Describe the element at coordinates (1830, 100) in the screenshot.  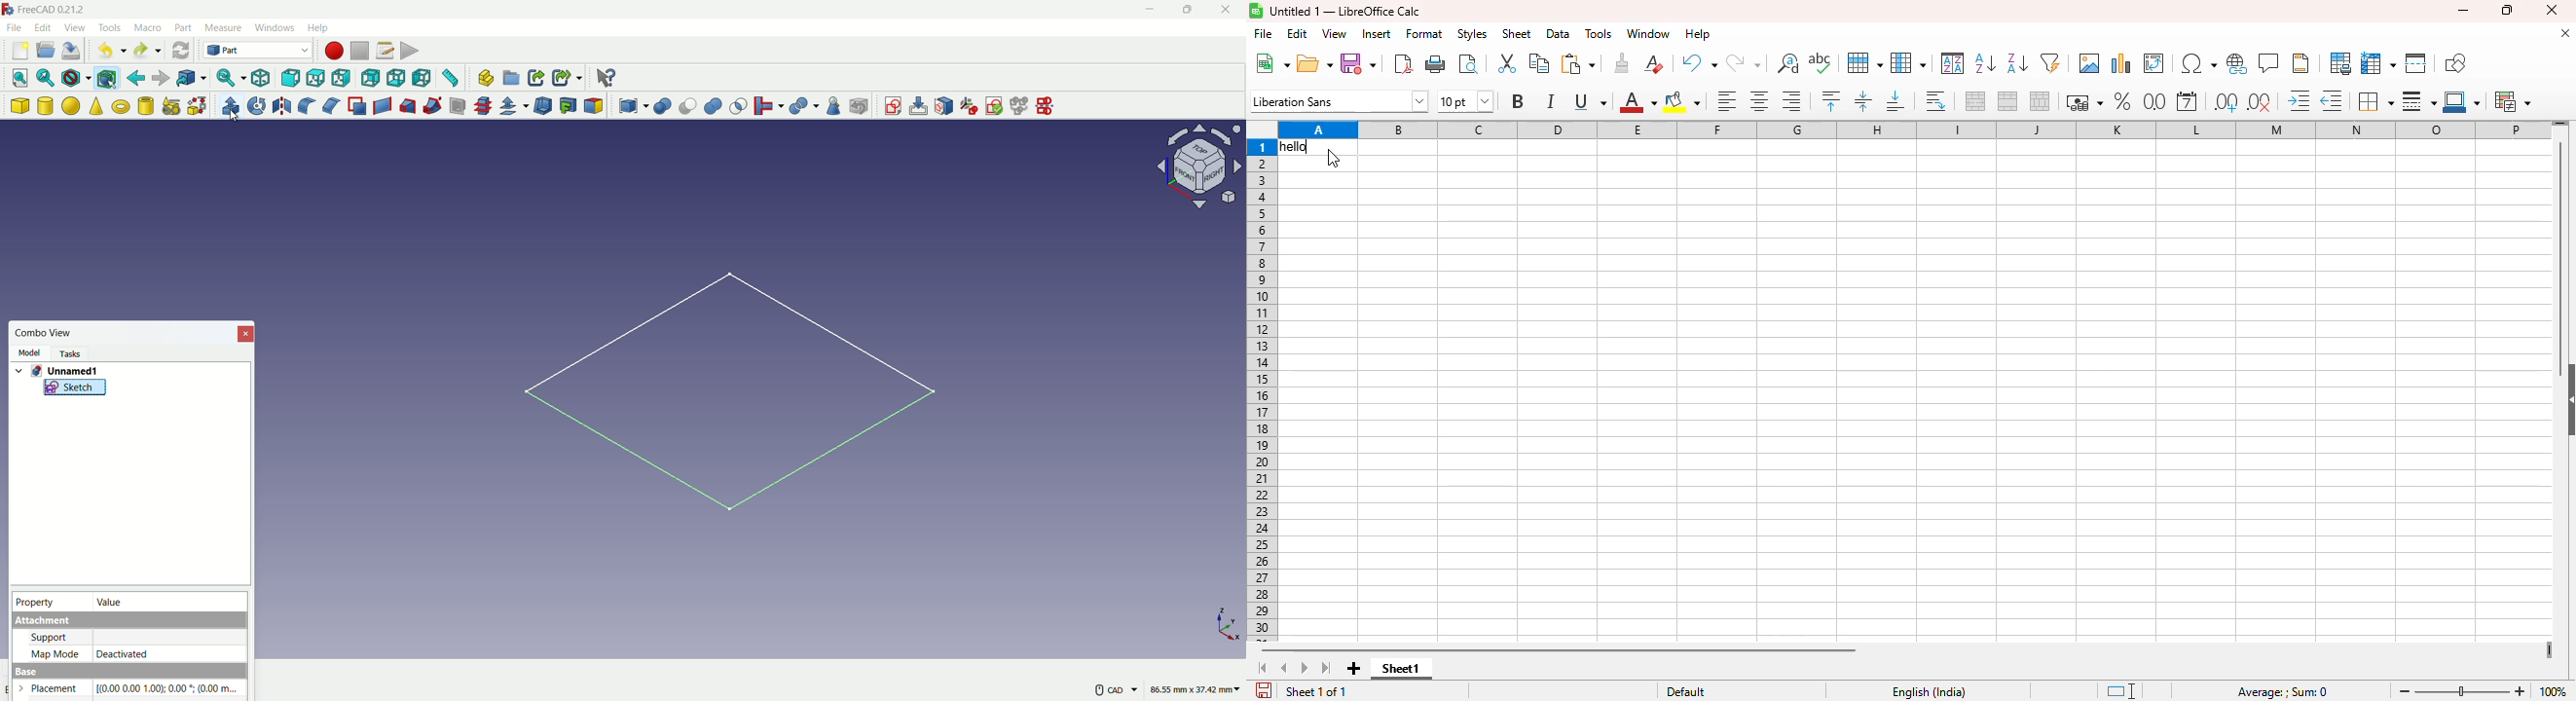
I see `align top` at that location.